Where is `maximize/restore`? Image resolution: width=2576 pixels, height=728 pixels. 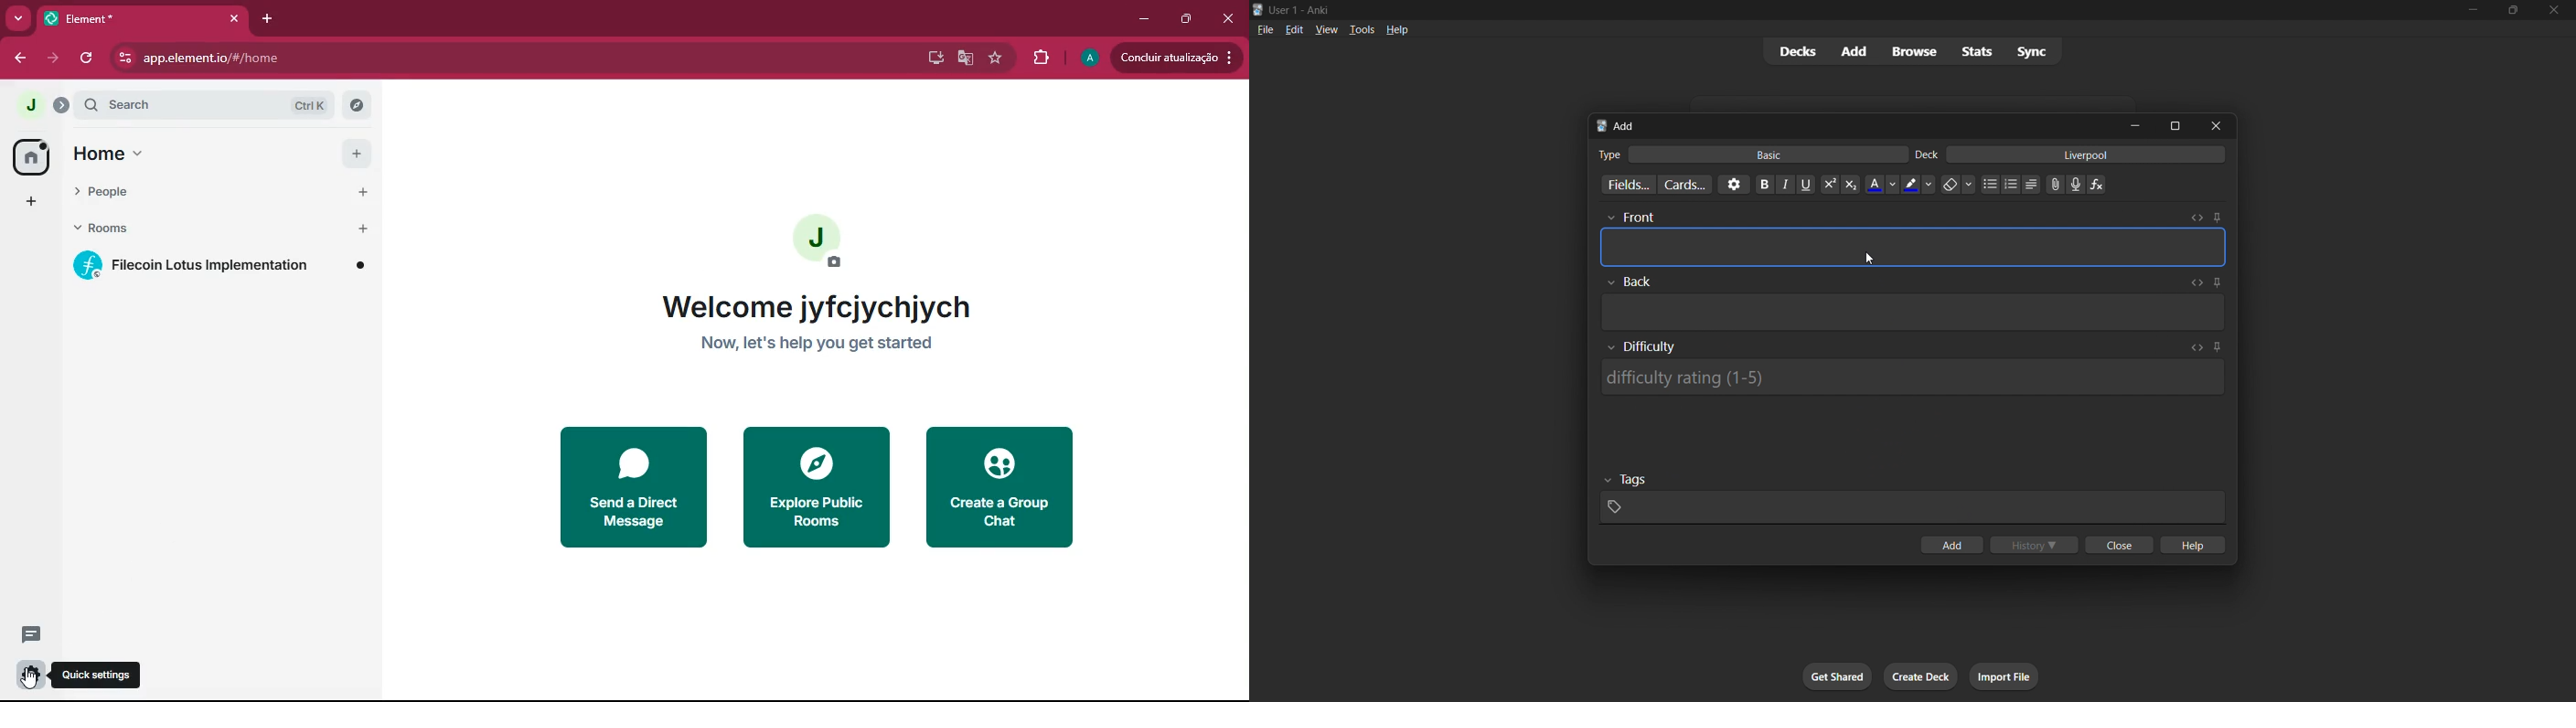
maximize/restore is located at coordinates (2513, 10).